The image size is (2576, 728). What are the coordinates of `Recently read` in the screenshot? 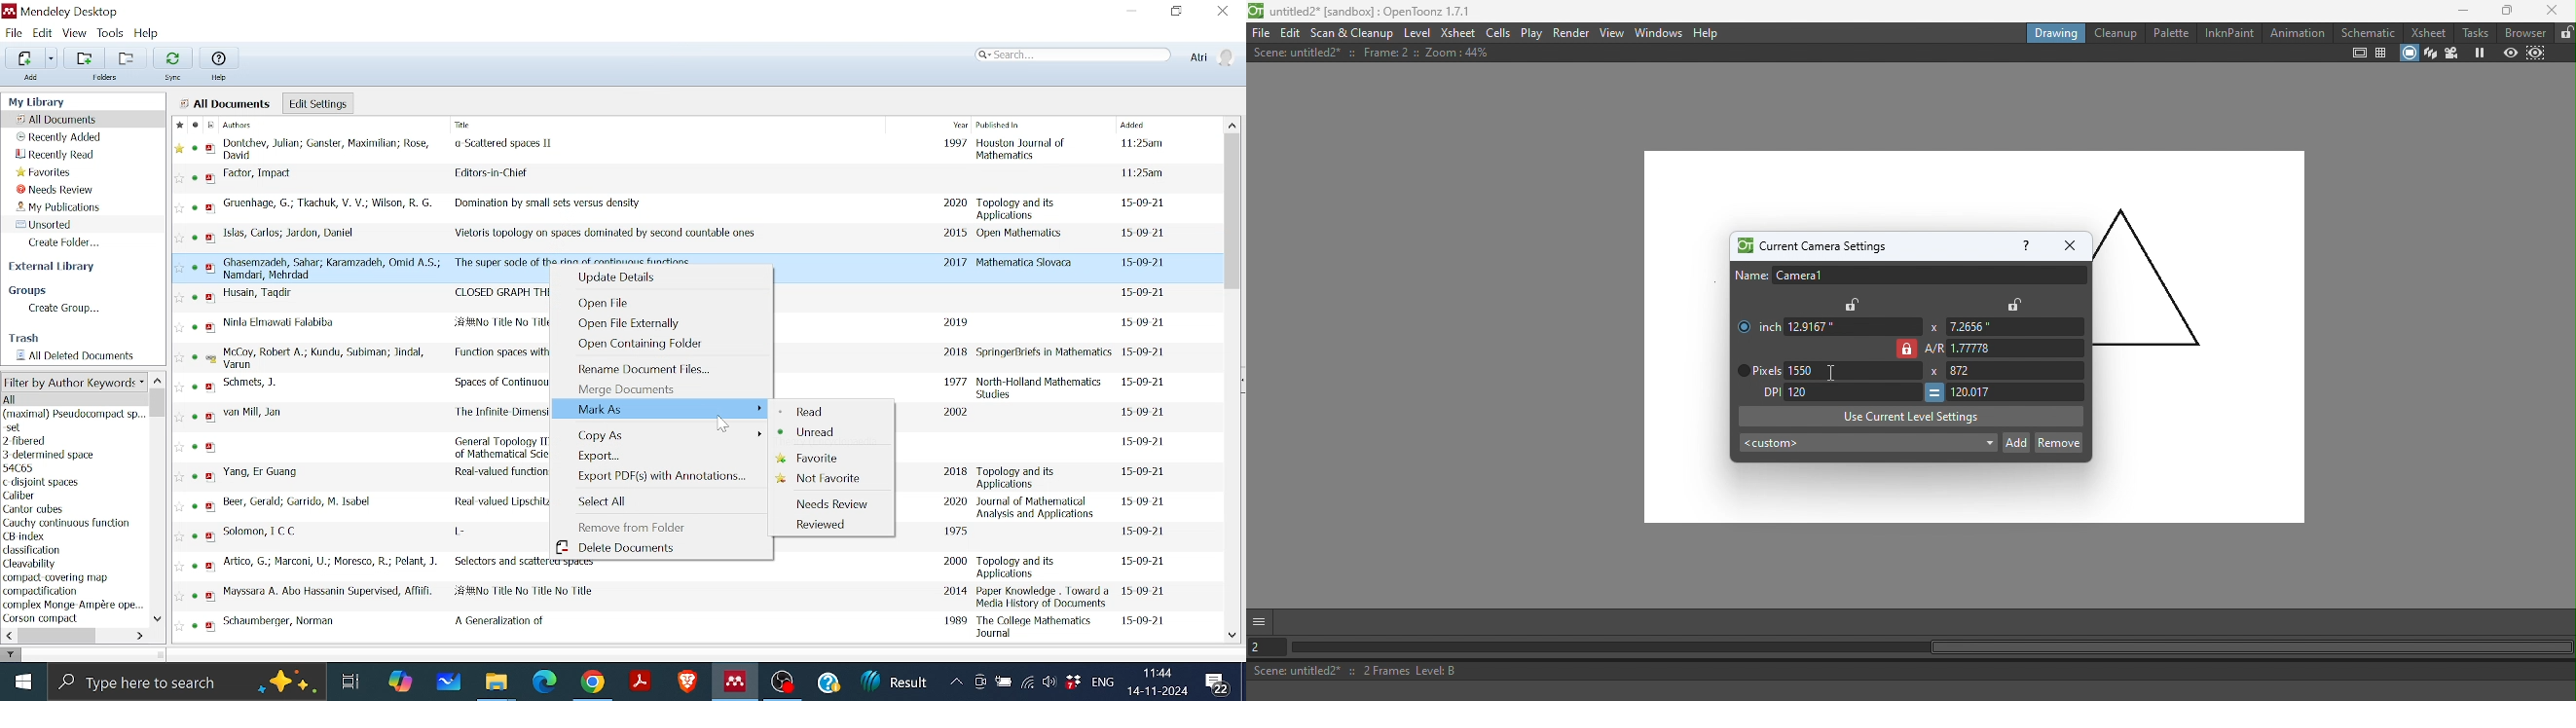 It's located at (56, 155).